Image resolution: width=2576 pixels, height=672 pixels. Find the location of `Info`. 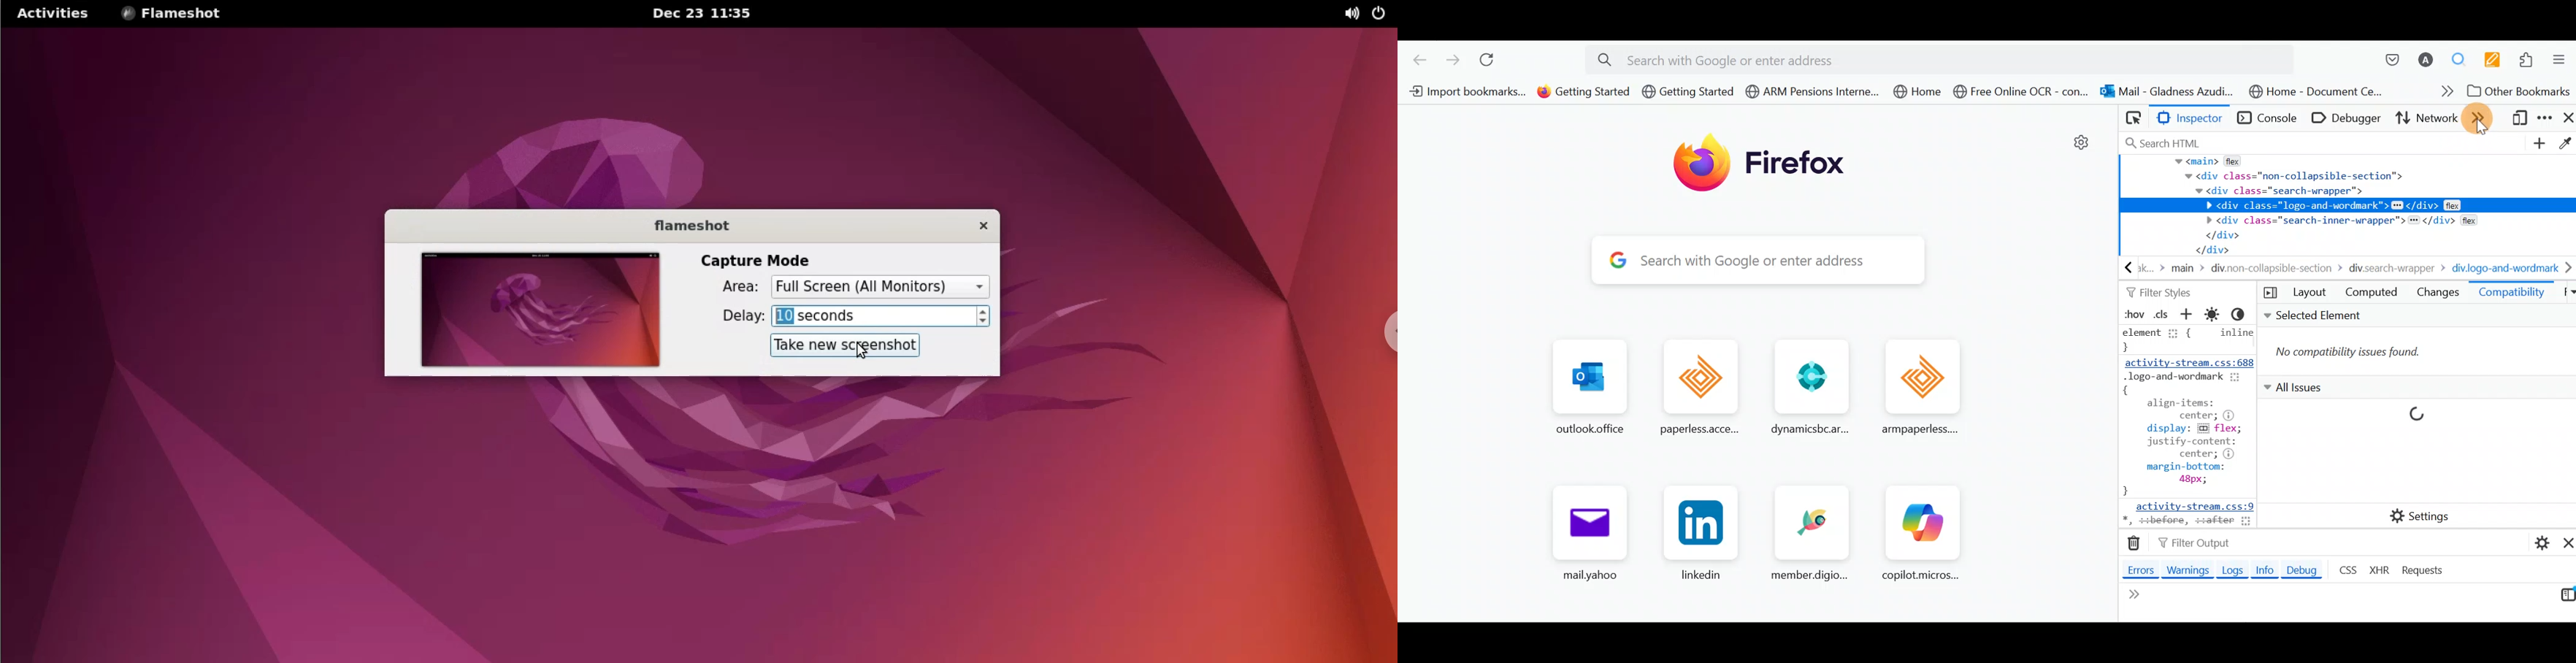

Info is located at coordinates (2264, 572).